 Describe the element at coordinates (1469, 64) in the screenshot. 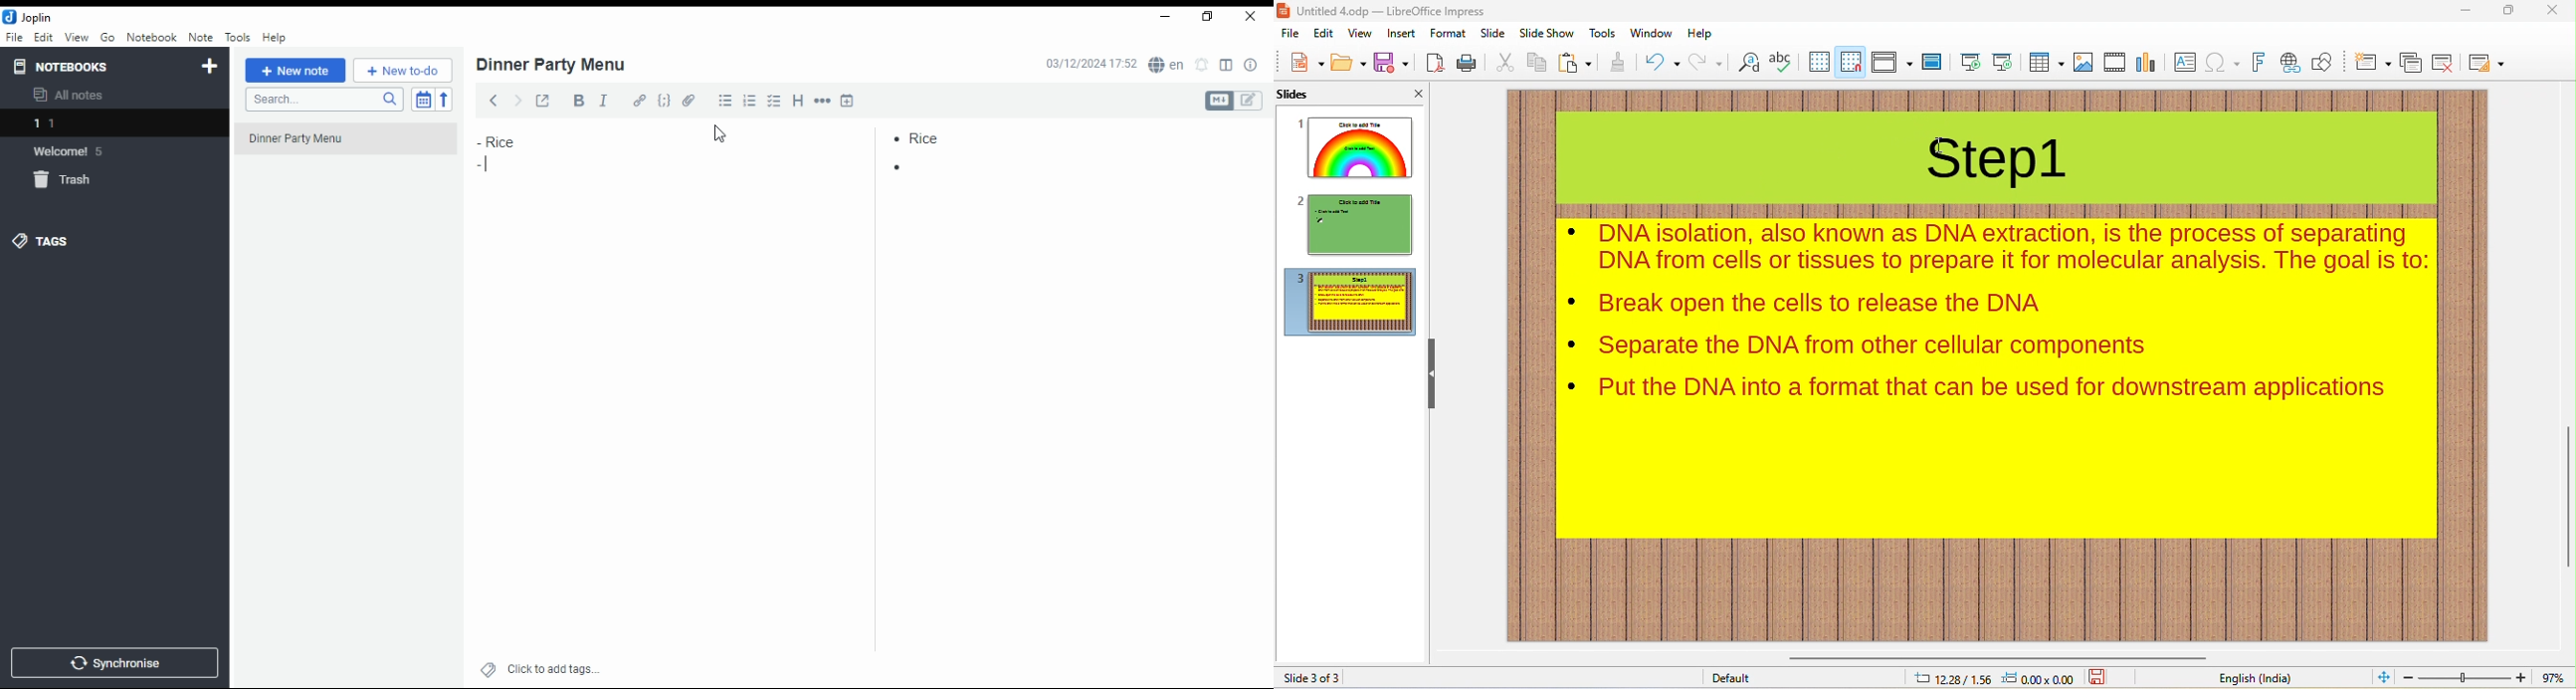

I see `print` at that location.